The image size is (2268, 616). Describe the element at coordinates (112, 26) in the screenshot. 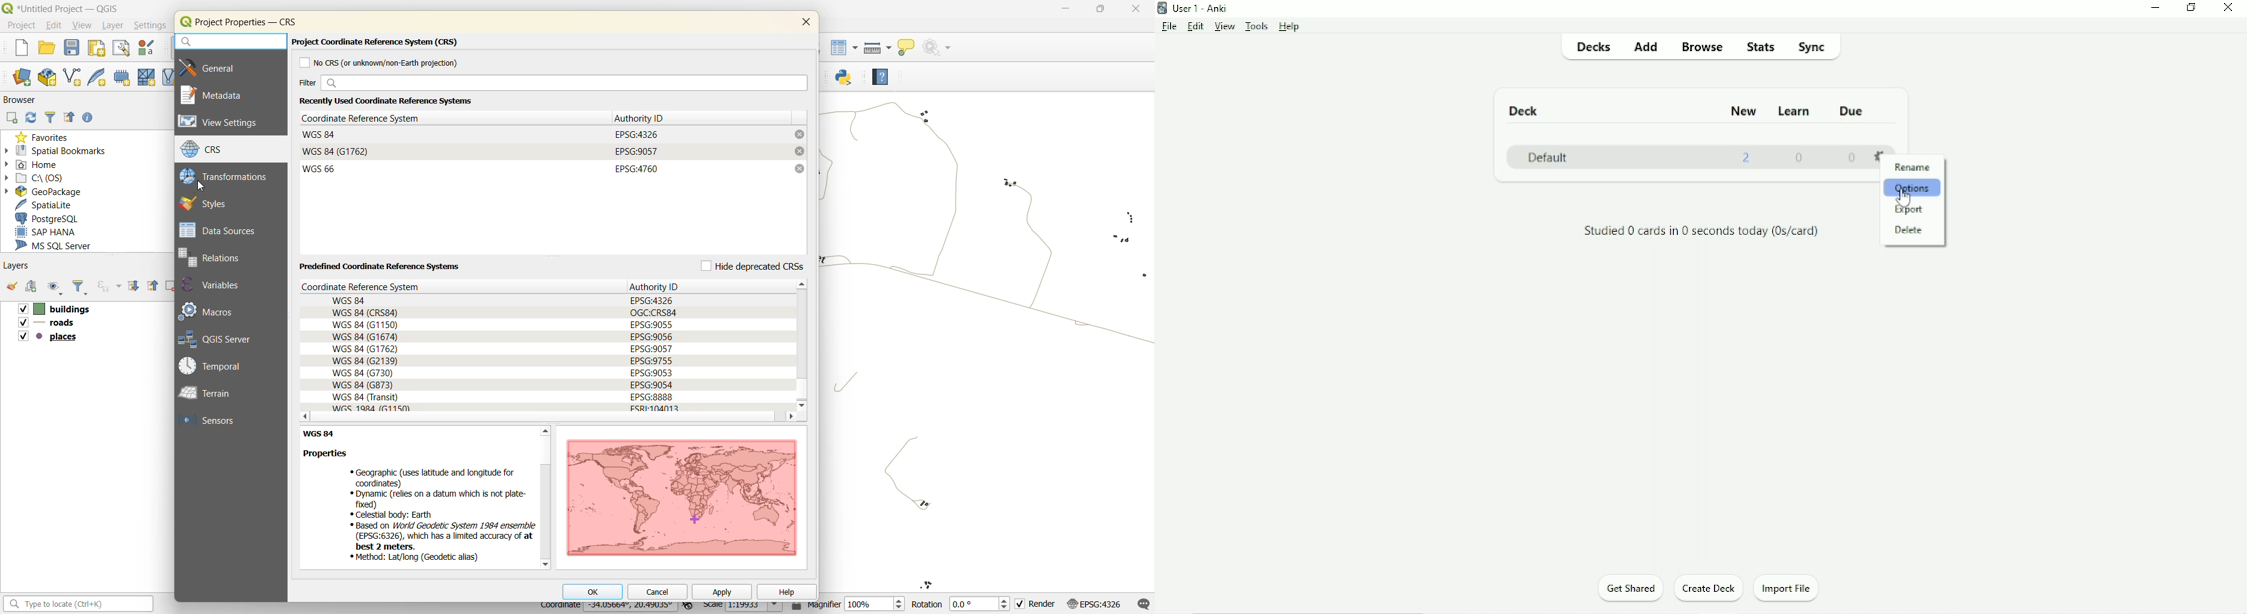

I see `layer` at that location.